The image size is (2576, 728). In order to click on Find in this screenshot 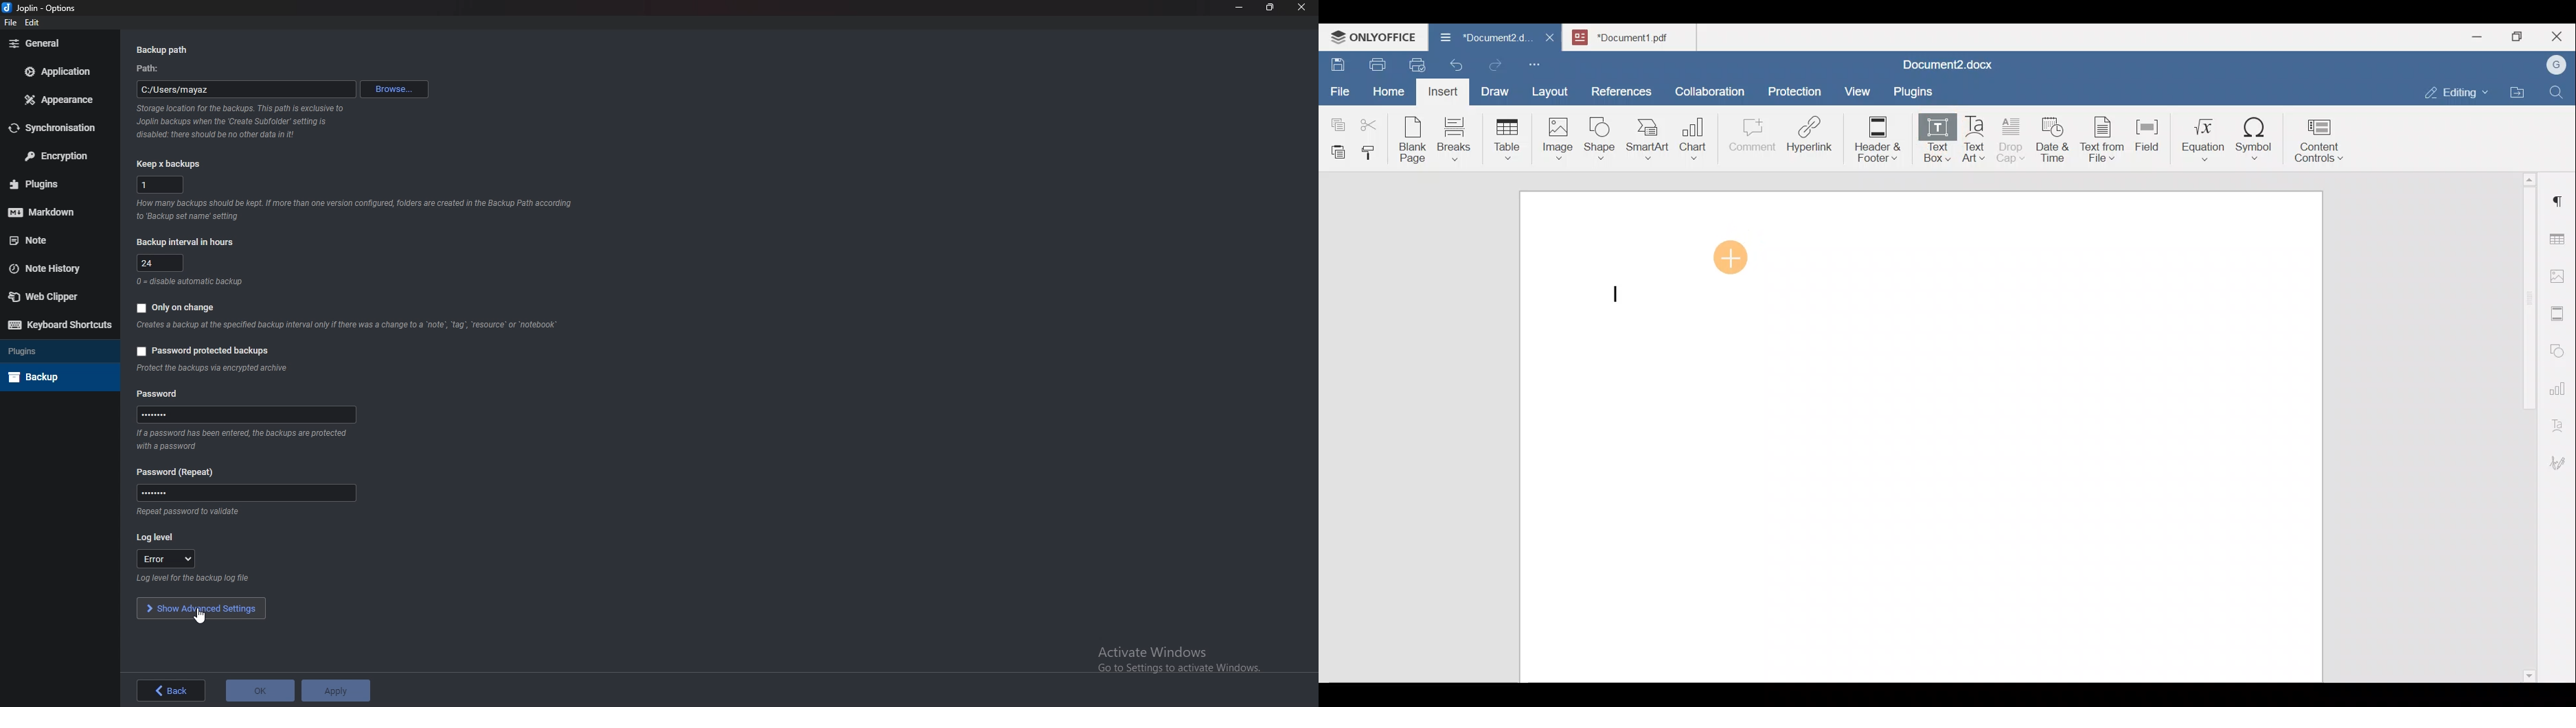, I will do `click(2558, 93)`.